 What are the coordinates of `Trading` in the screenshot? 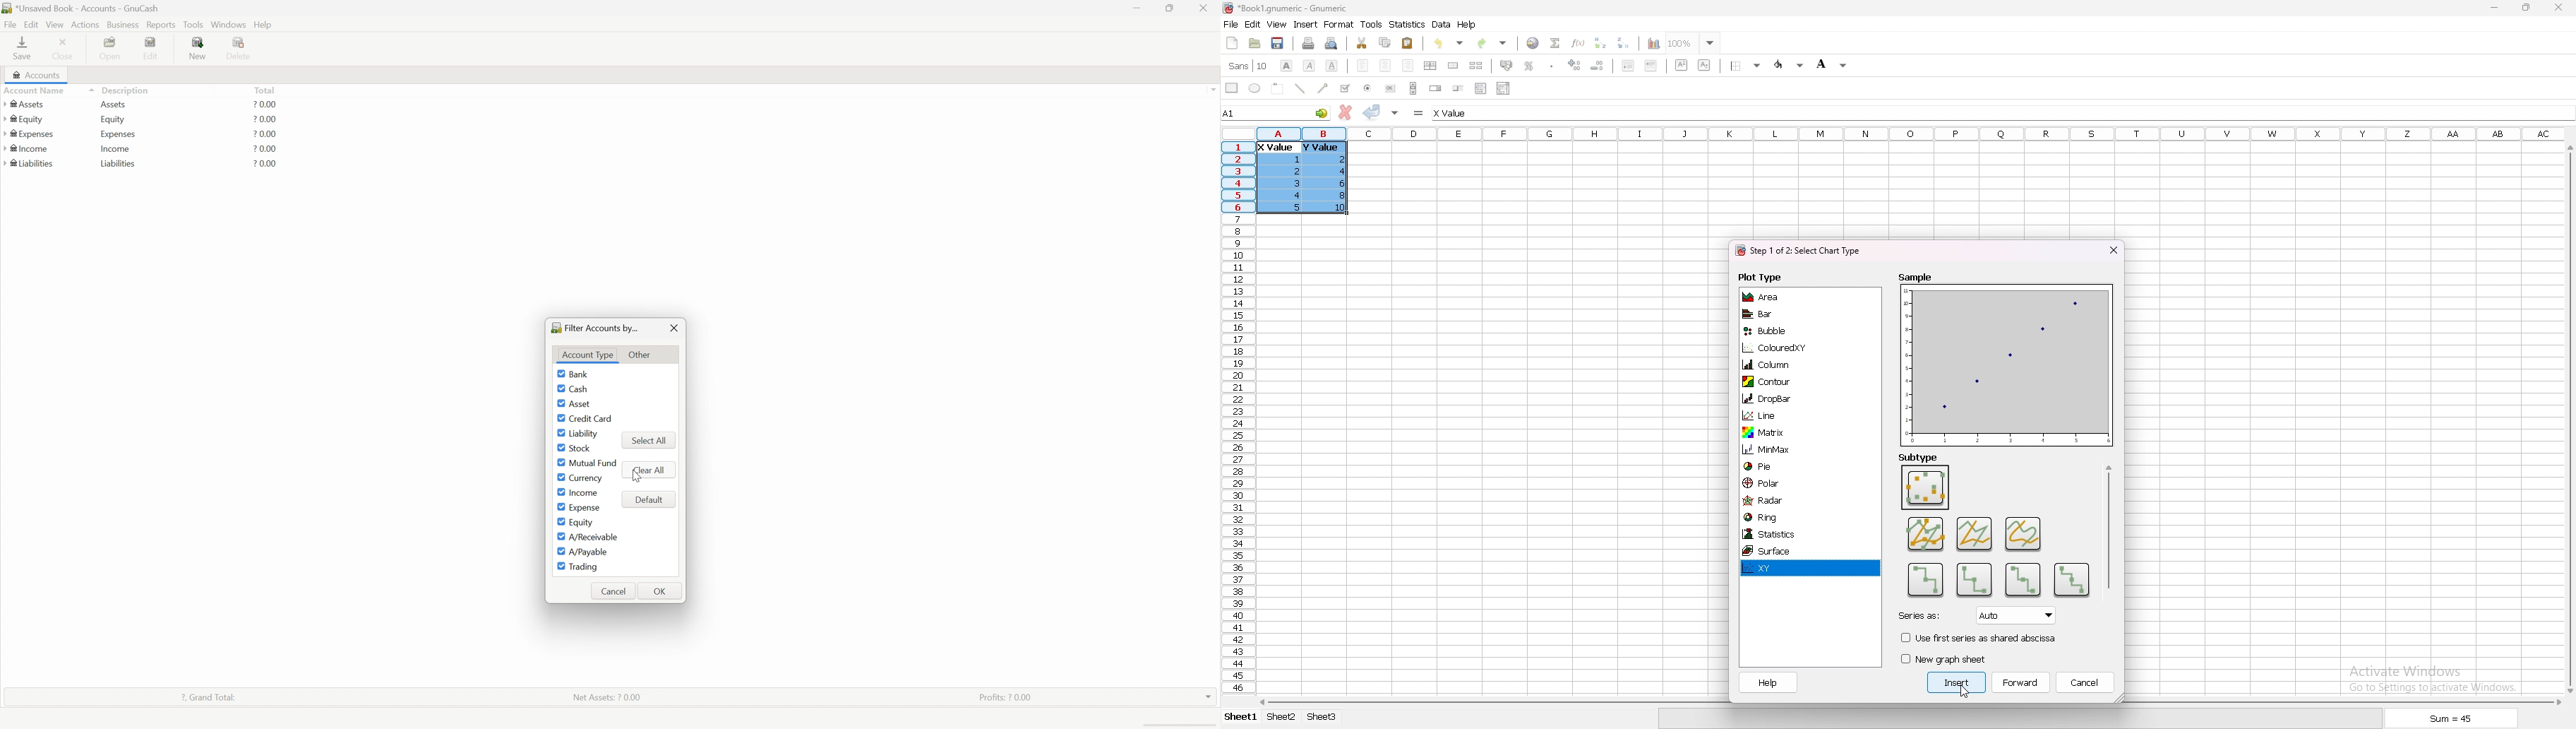 It's located at (585, 566).